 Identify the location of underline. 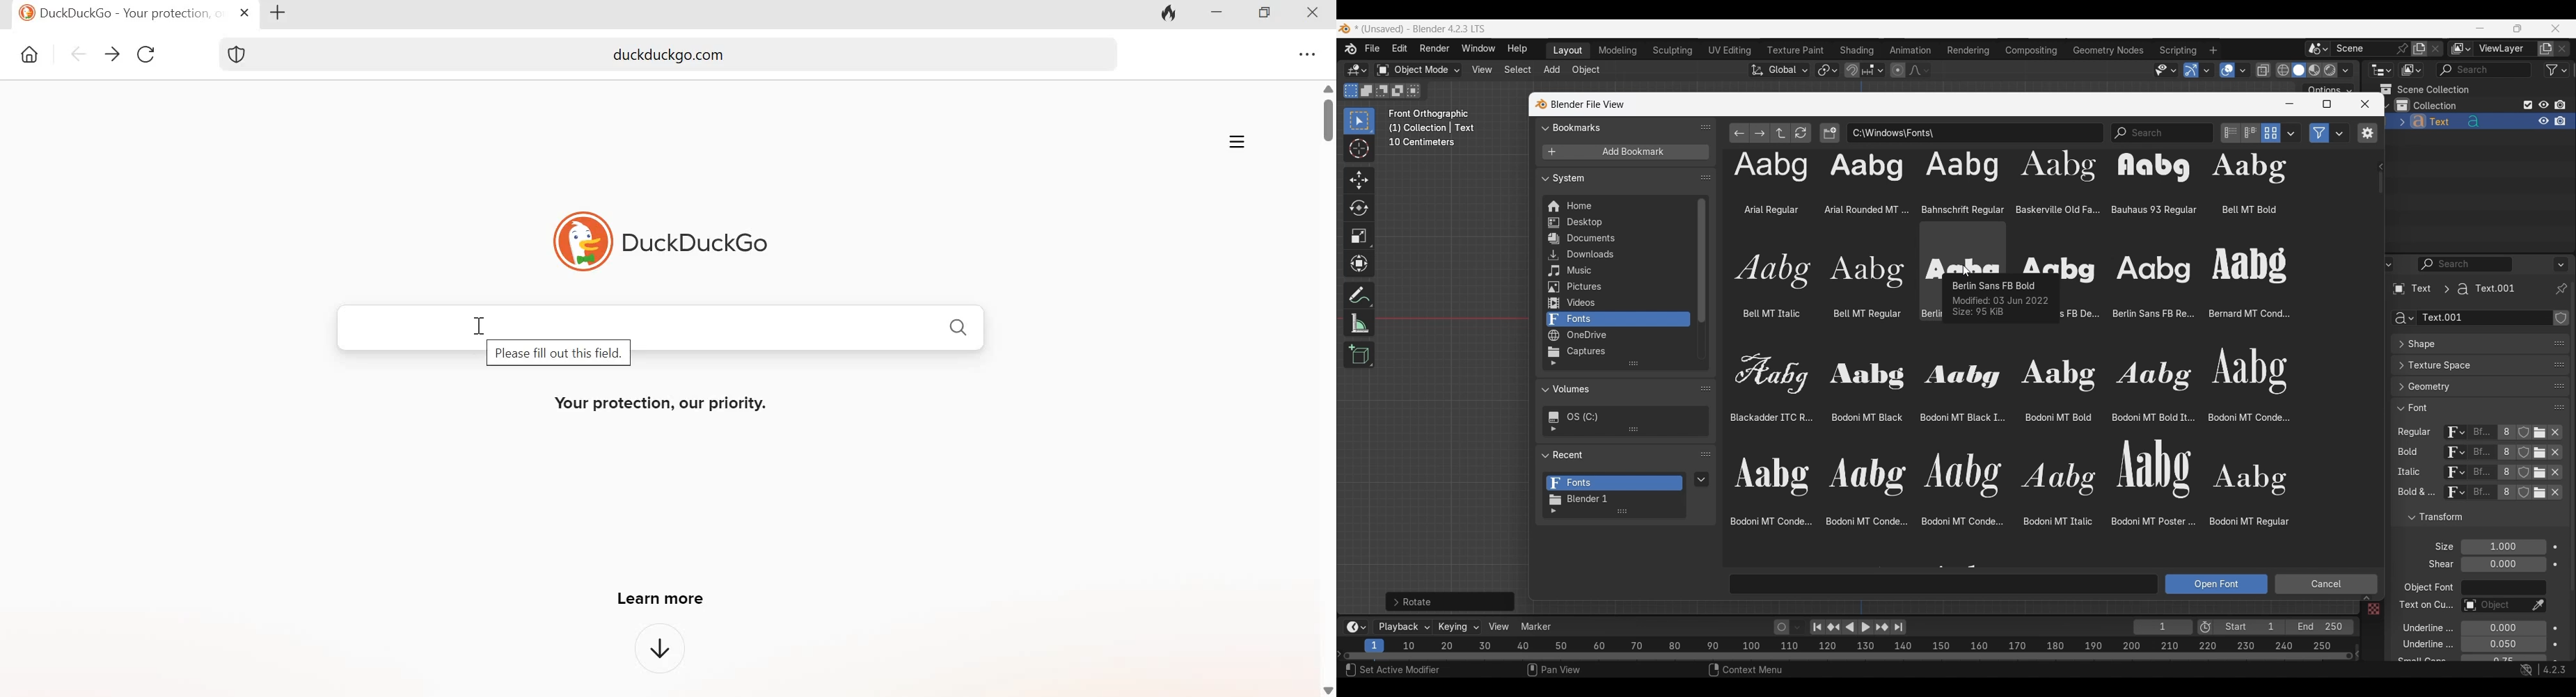
(2420, 627).